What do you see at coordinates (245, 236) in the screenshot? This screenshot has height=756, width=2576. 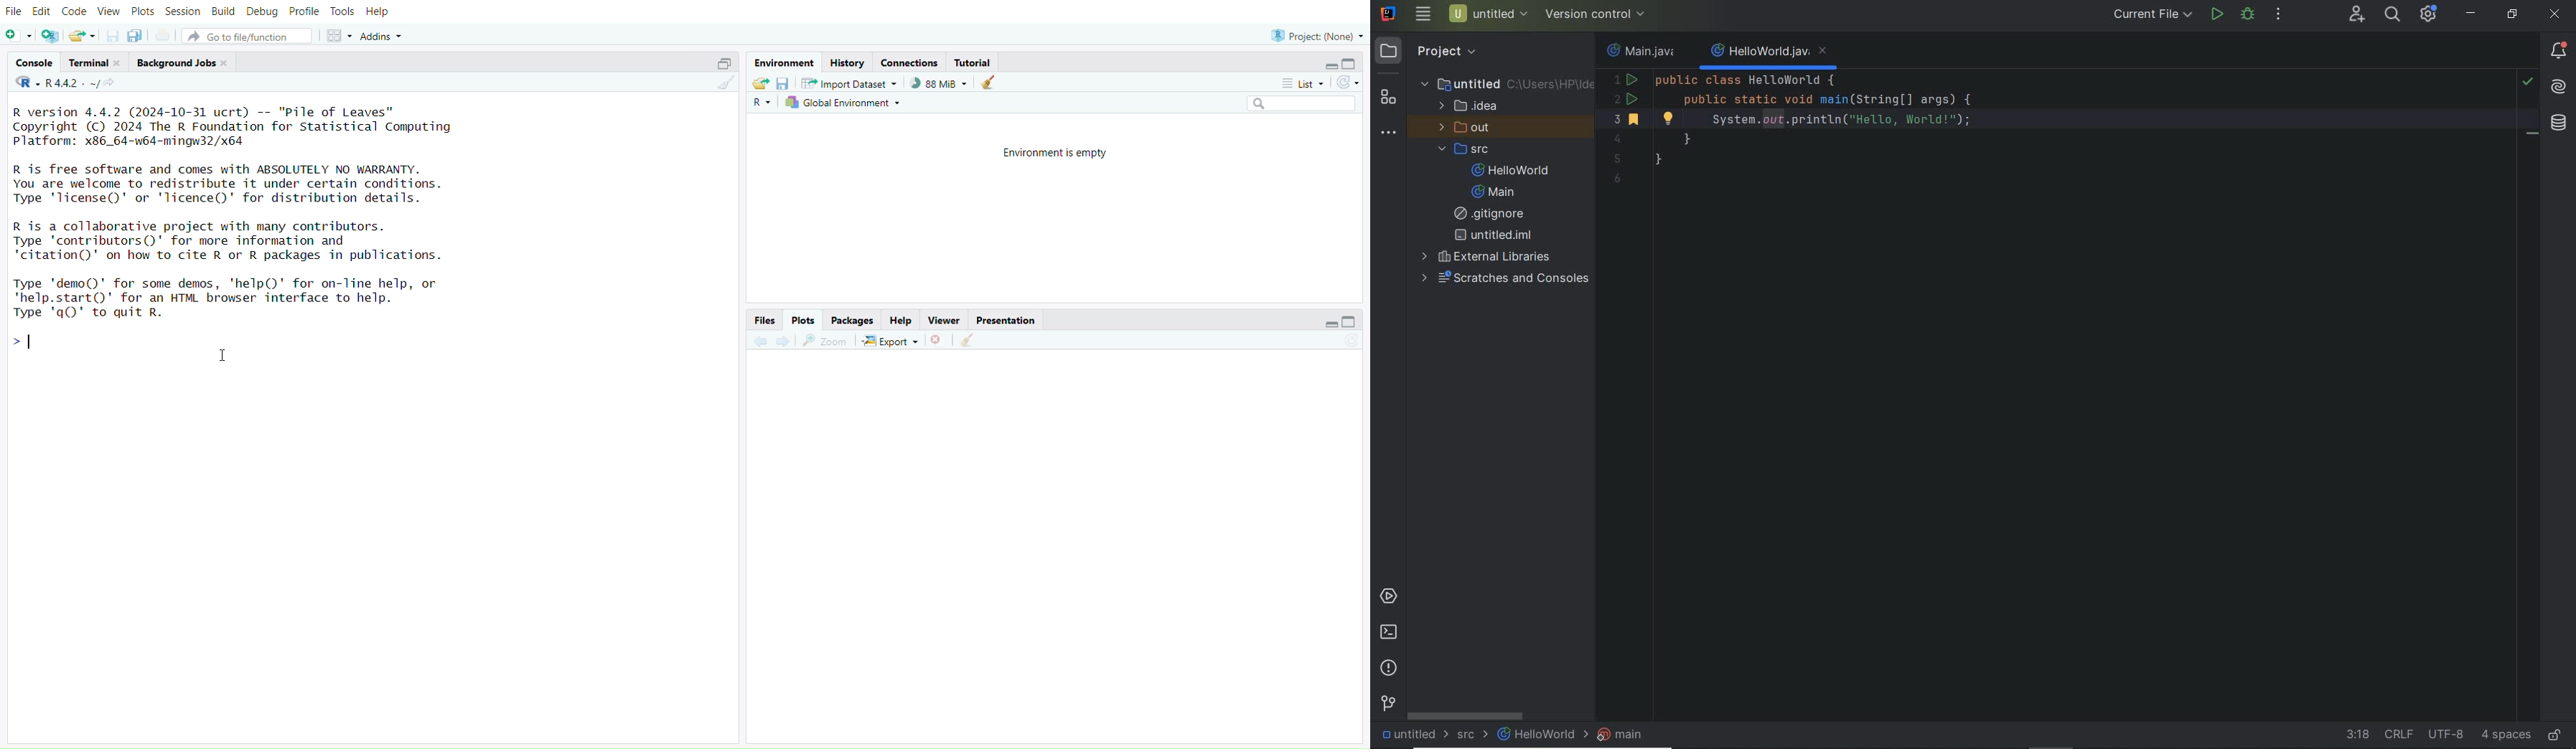 I see `R version 4.4.2 (2024-10-31 ucrt) -- "Pile of Leaves"
Copyright (C) 2024 The R Foundation for Statistical Computing
Platform: x86_64-w64-mingw32/x64
R is free software and comes with ABSOLUTELY NO WARRANTY.
You are welcome to redistribute it under certain conditions.
Type 'license()' or 'licence()' for distribution details.
R is a collaborative project with many contributors.
Type 'contributors()' for more information and
"citation()' on how to cite R or R packages in publications.
Type 'demo()' for some demos, 'help()' for on-line help, or
"help.start()' for an HTML browser interface to help.
Type 'q()' to quit R.
-

I` at bounding box center [245, 236].